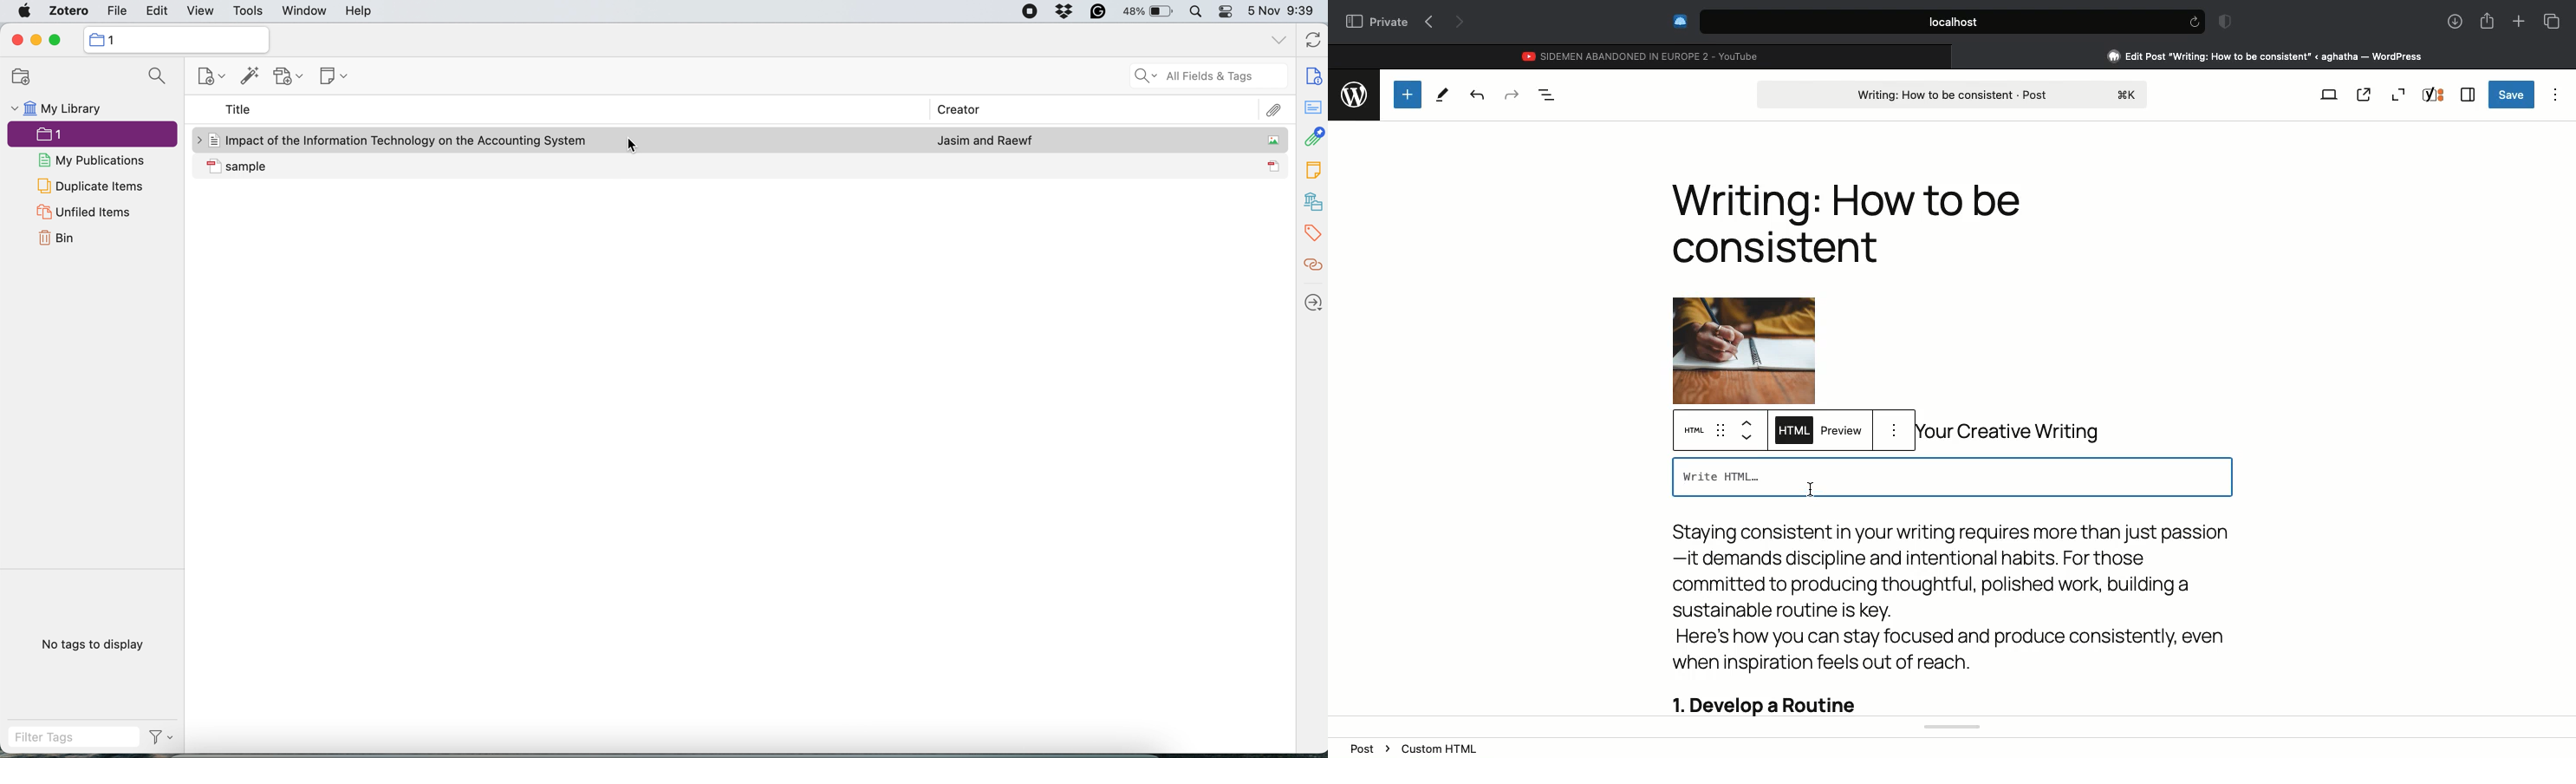 This screenshot has height=784, width=2576. I want to click on screen recorder, so click(1031, 12).